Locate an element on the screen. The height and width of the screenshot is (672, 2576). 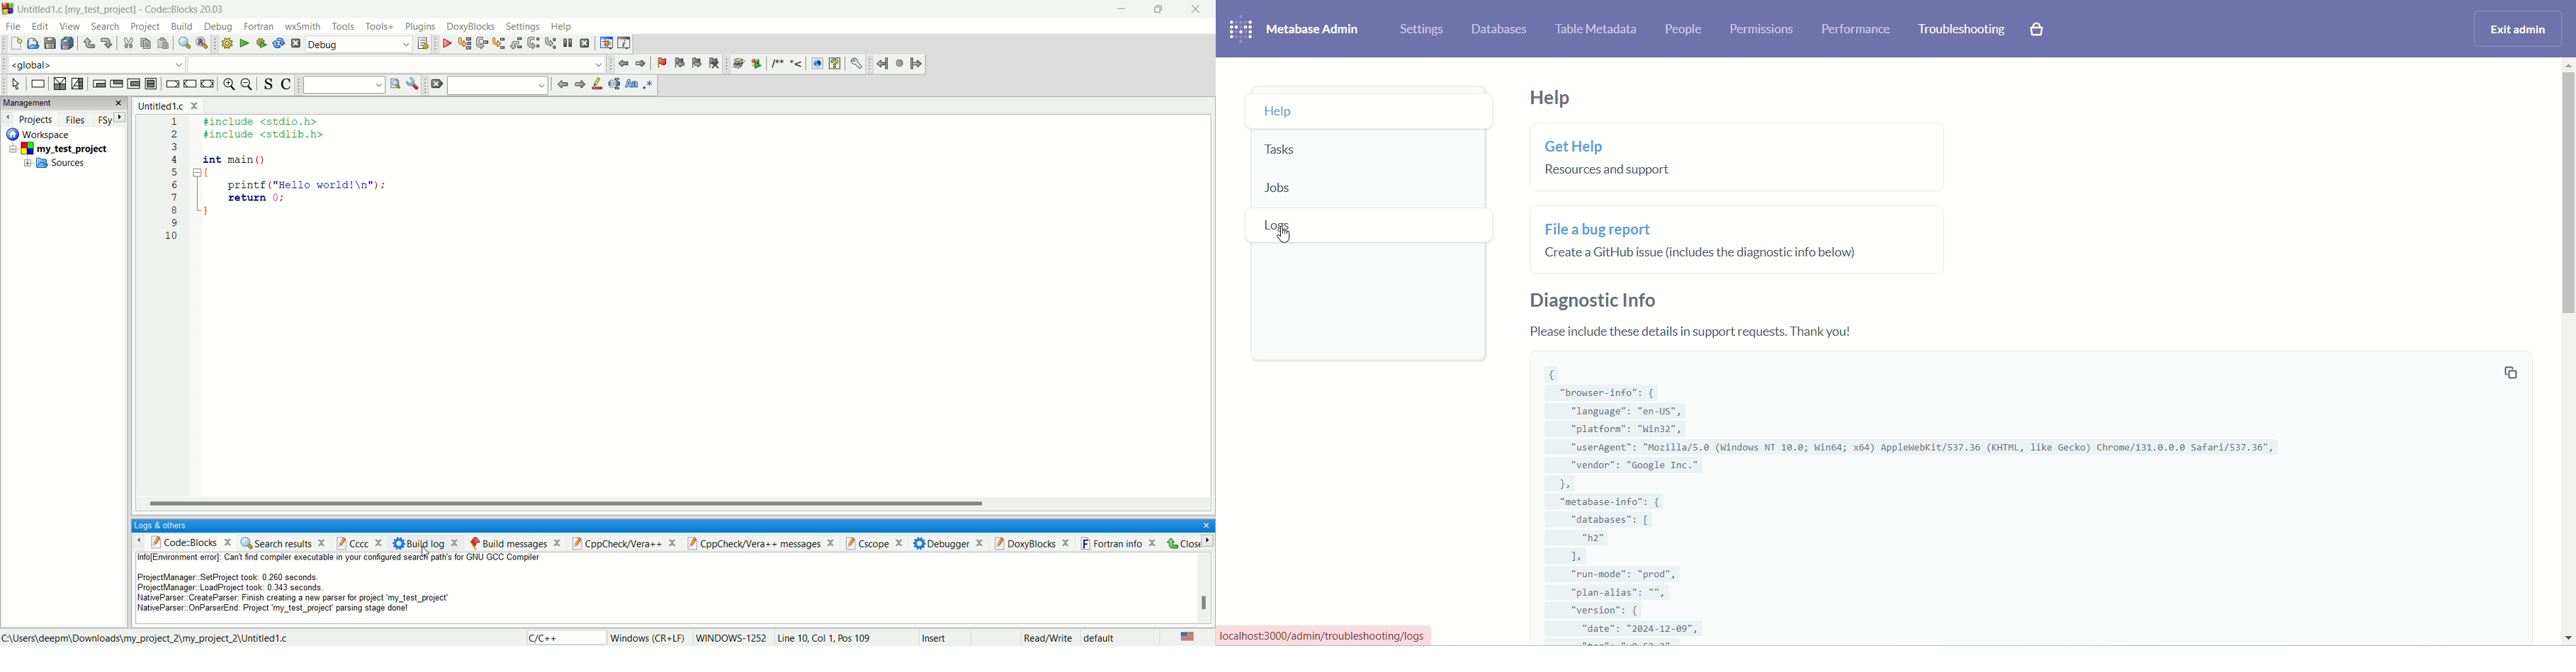
save is located at coordinates (50, 44).